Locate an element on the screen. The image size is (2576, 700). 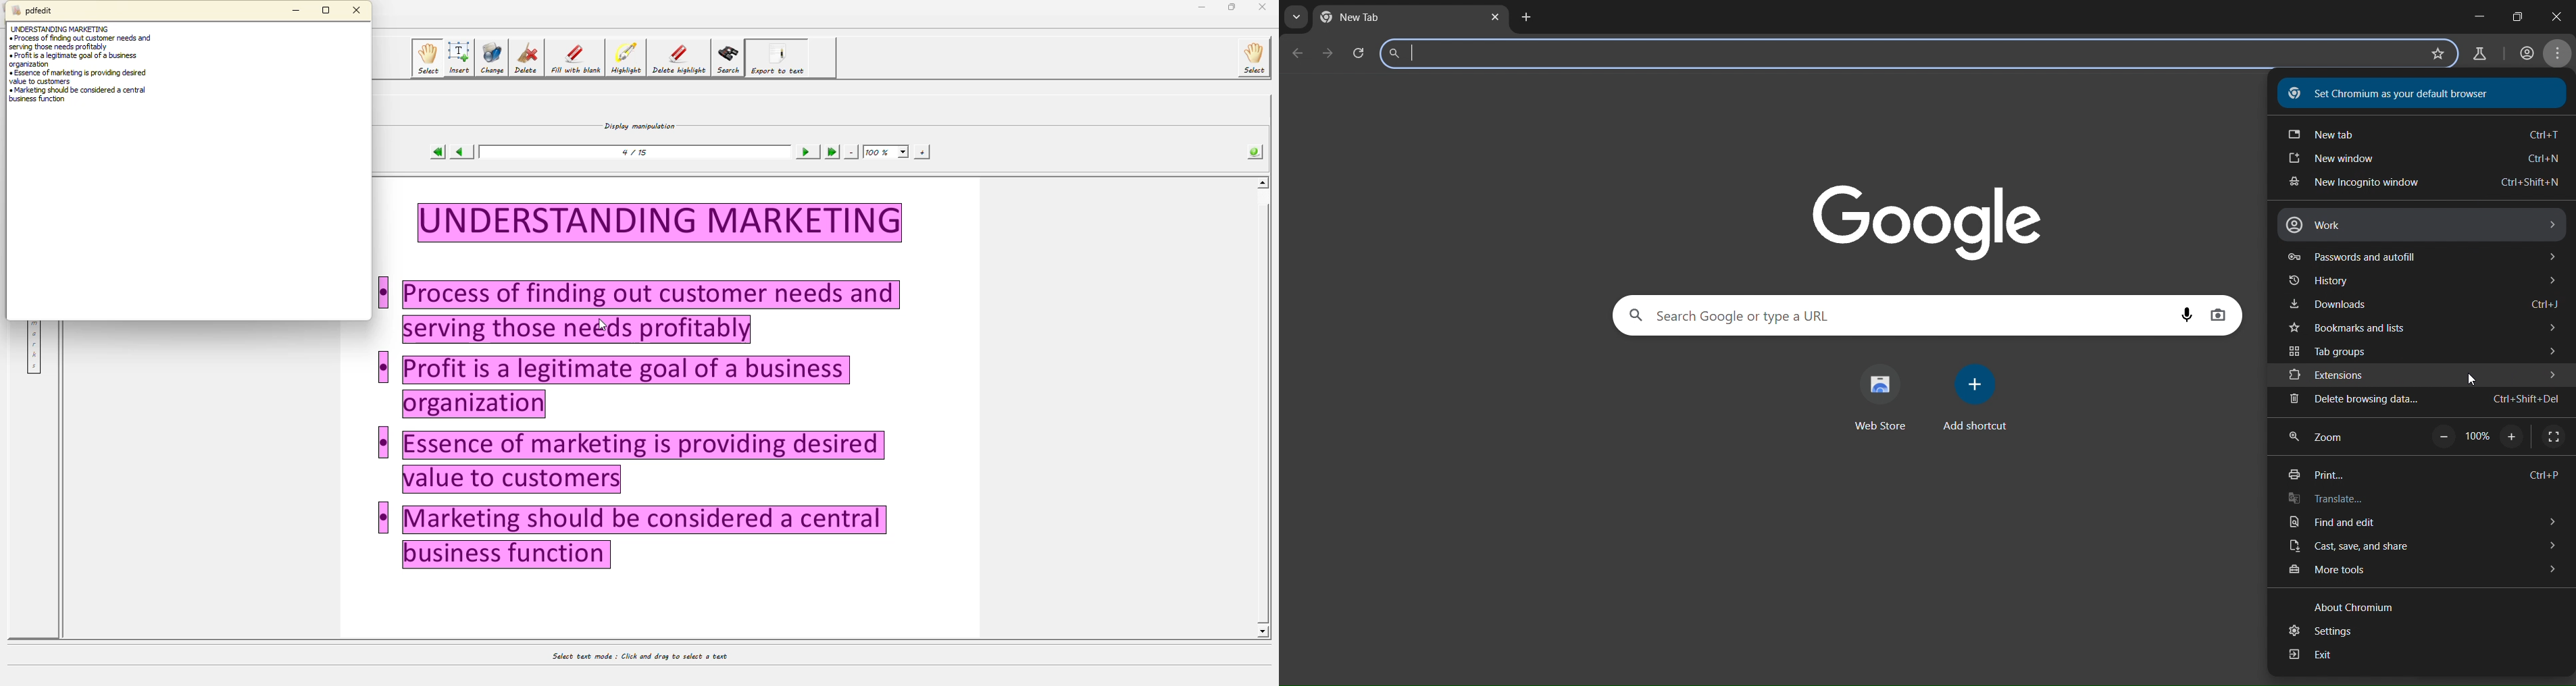
current tab is located at coordinates (1373, 18).